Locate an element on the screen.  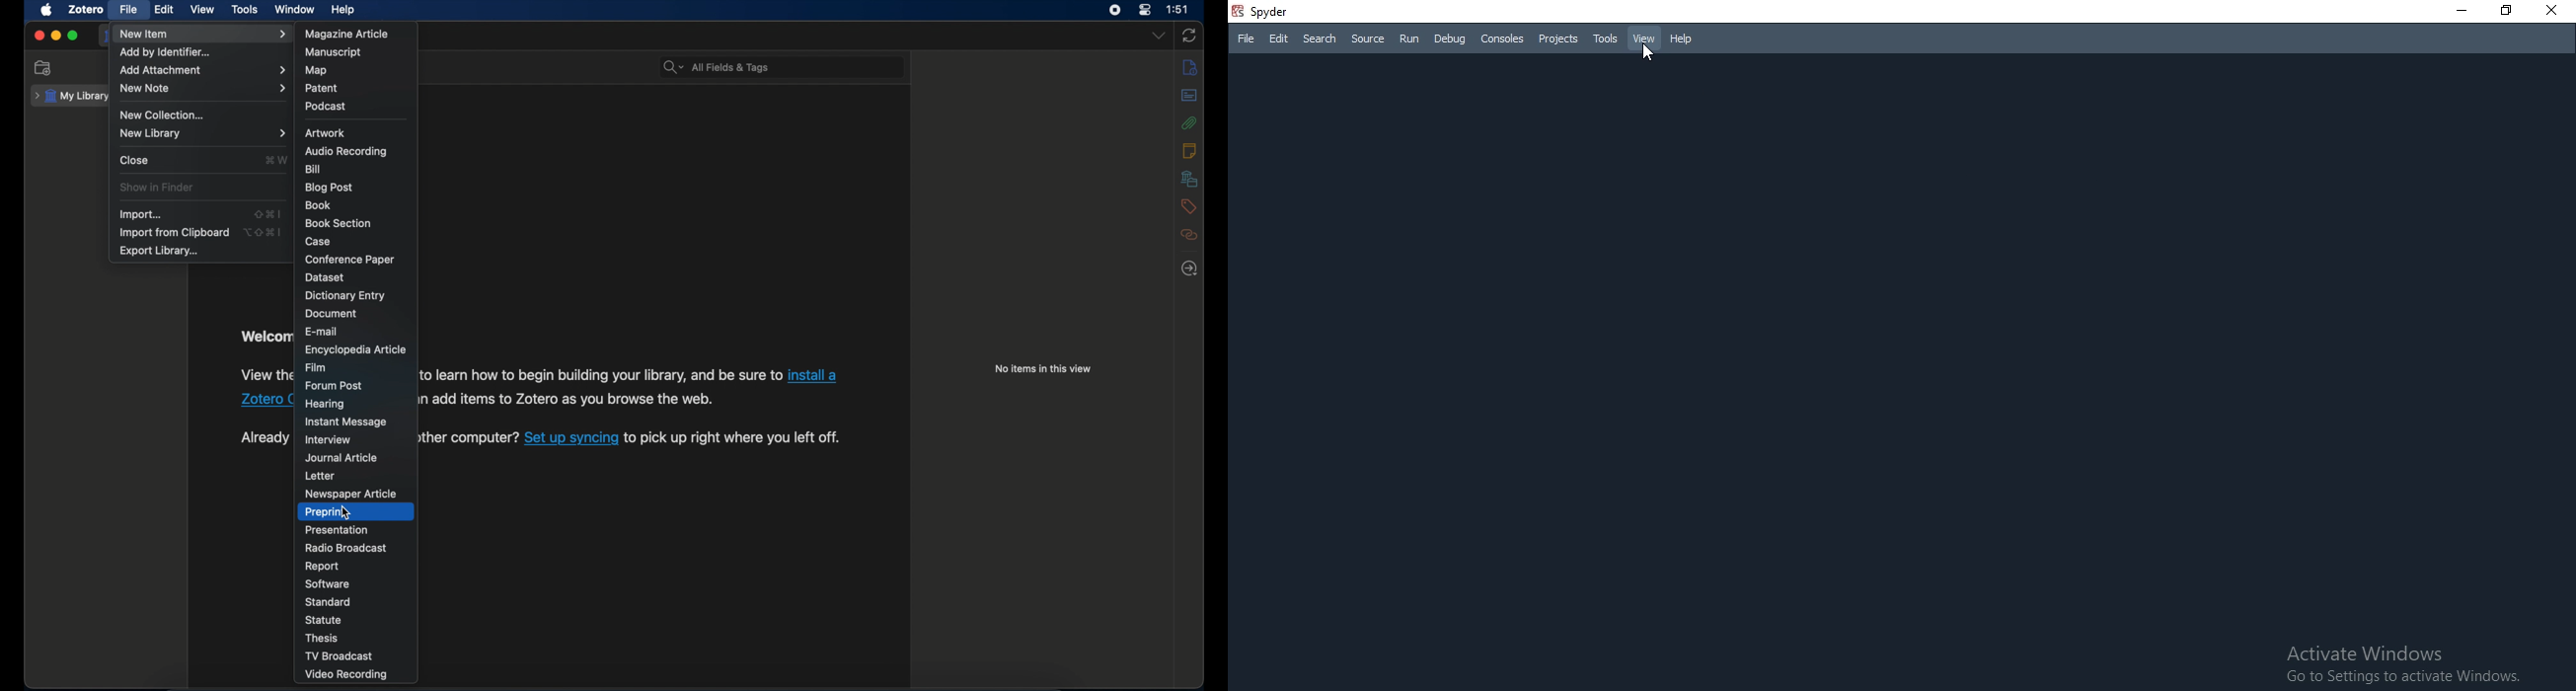
abstract is located at coordinates (1190, 95).